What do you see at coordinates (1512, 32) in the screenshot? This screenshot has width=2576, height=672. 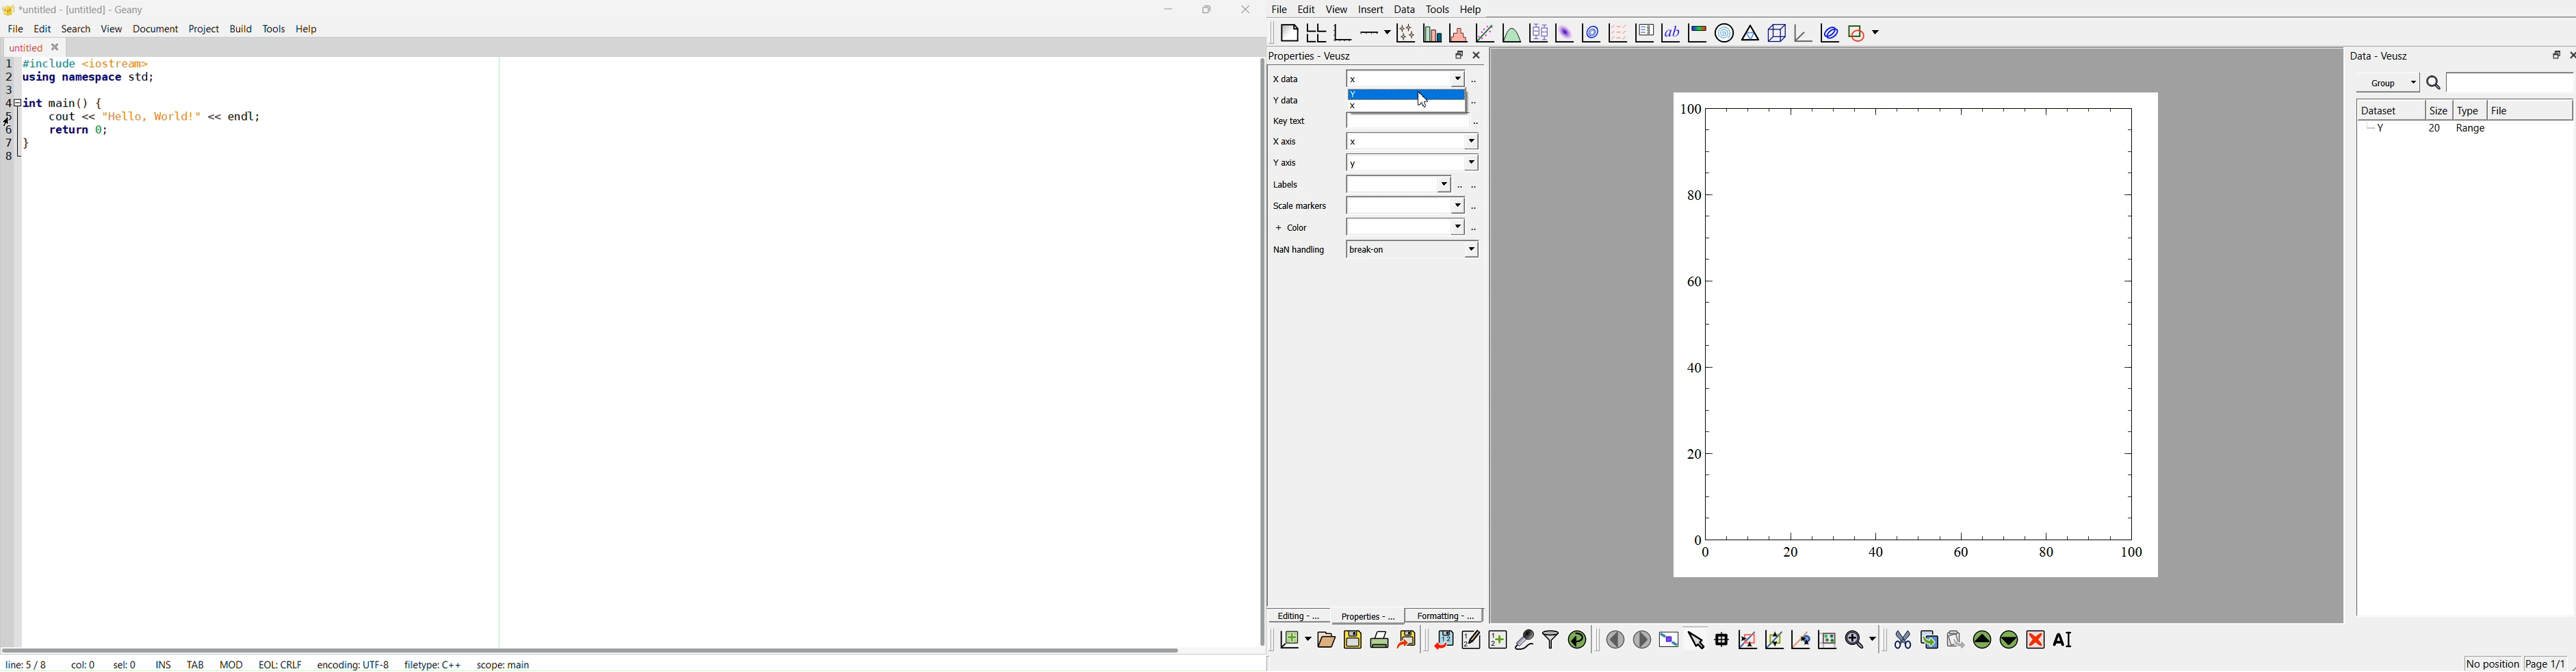 I see `plot a function` at bounding box center [1512, 32].